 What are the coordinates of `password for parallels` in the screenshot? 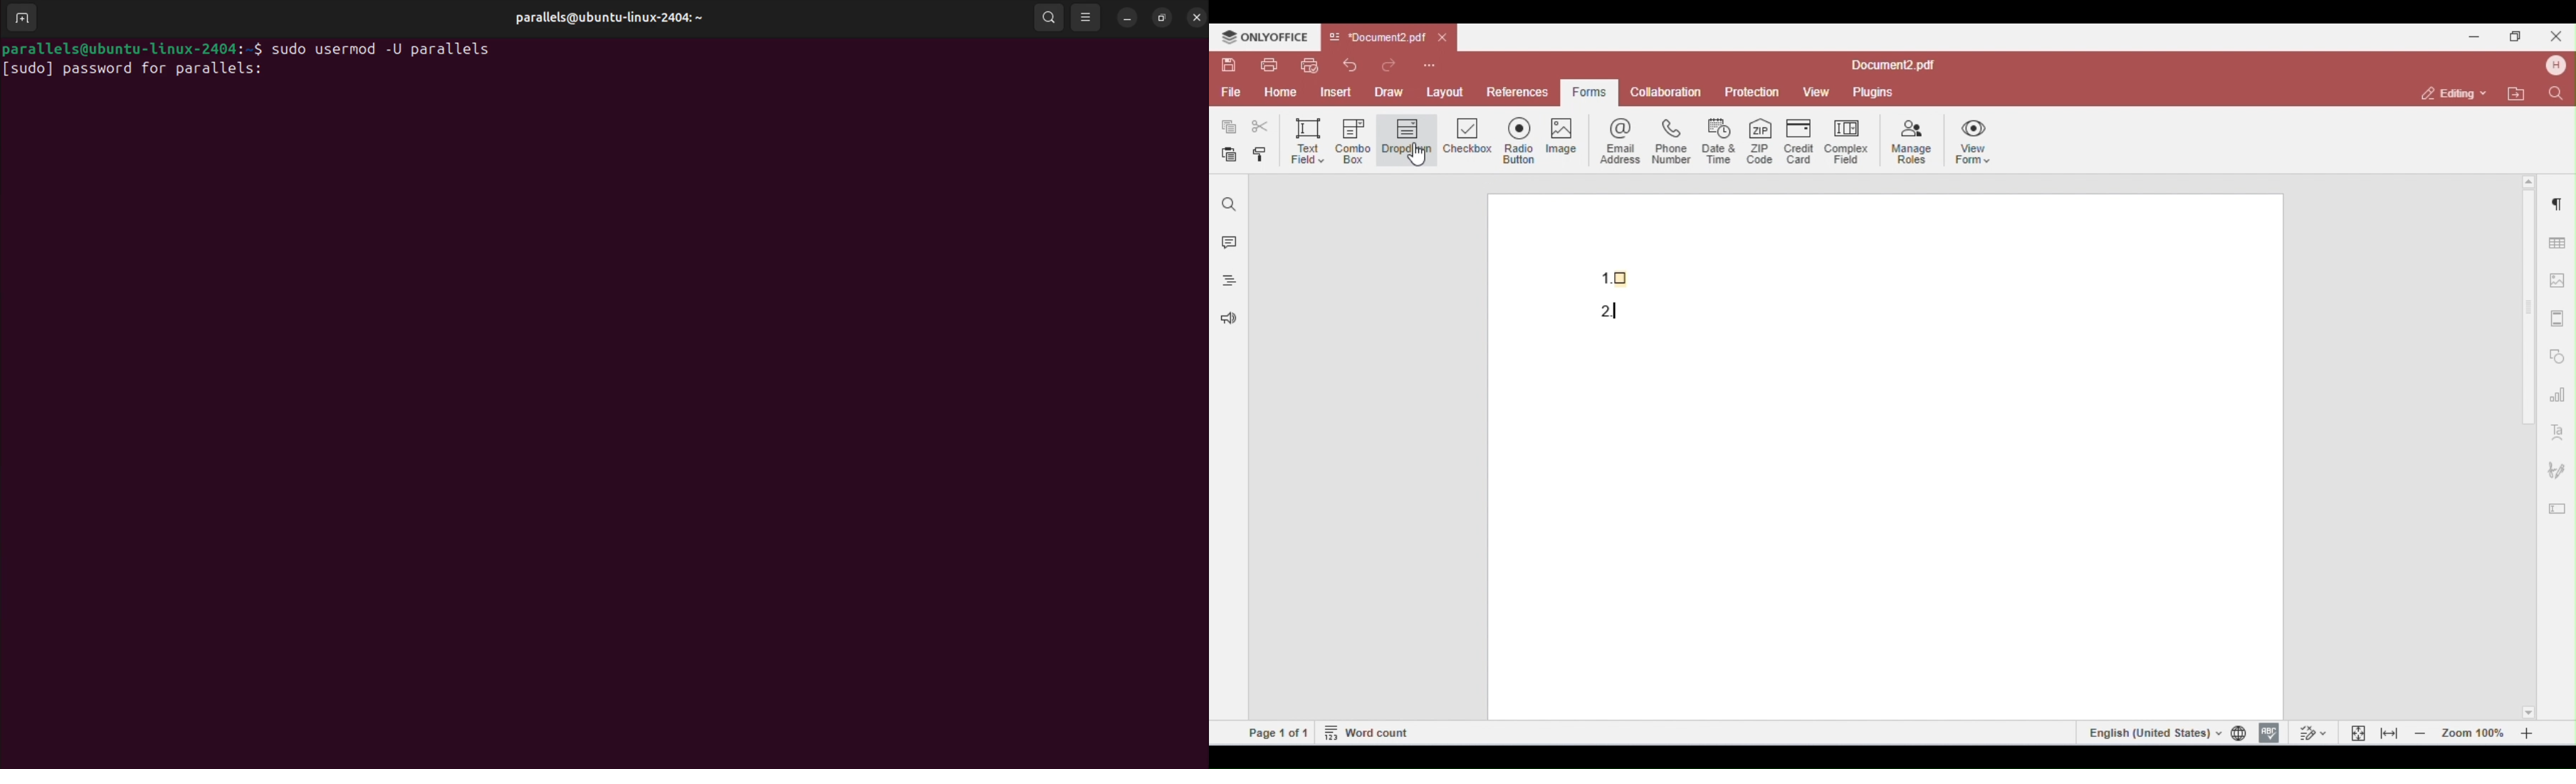 It's located at (140, 70).